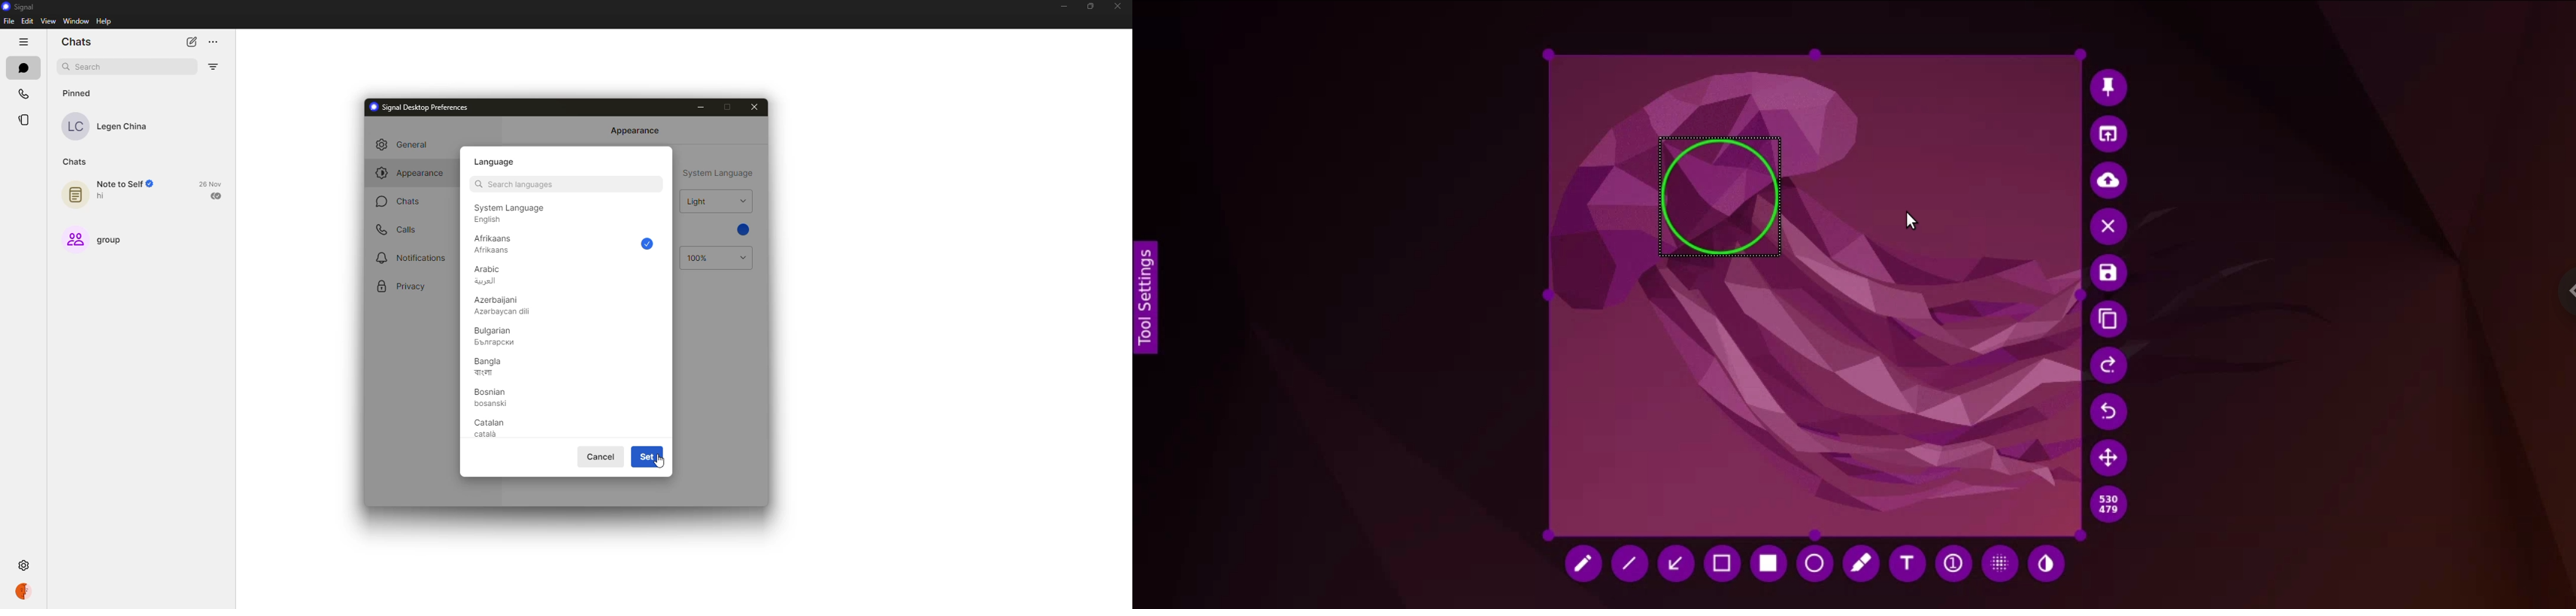 Image resolution: width=2576 pixels, height=616 pixels. I want to click on chrome options, so click(2556, 291).